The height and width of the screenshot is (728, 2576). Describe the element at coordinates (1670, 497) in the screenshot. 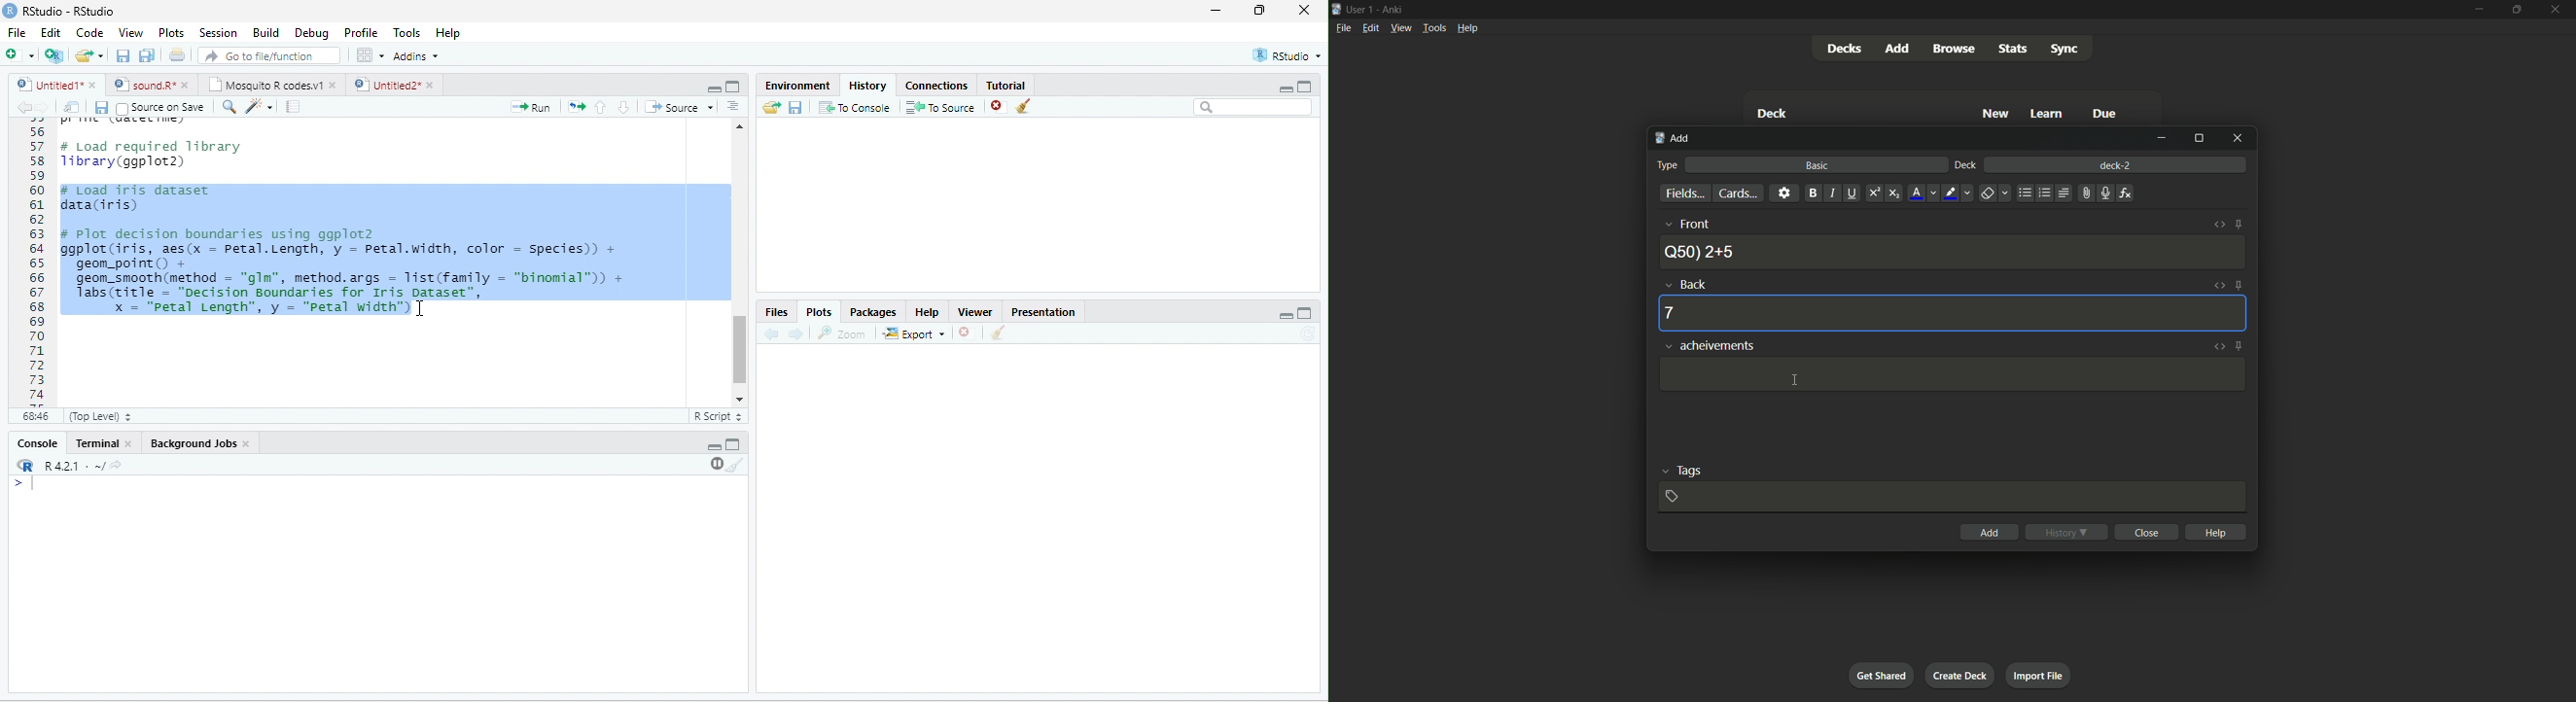

I see `add tag` at that location.